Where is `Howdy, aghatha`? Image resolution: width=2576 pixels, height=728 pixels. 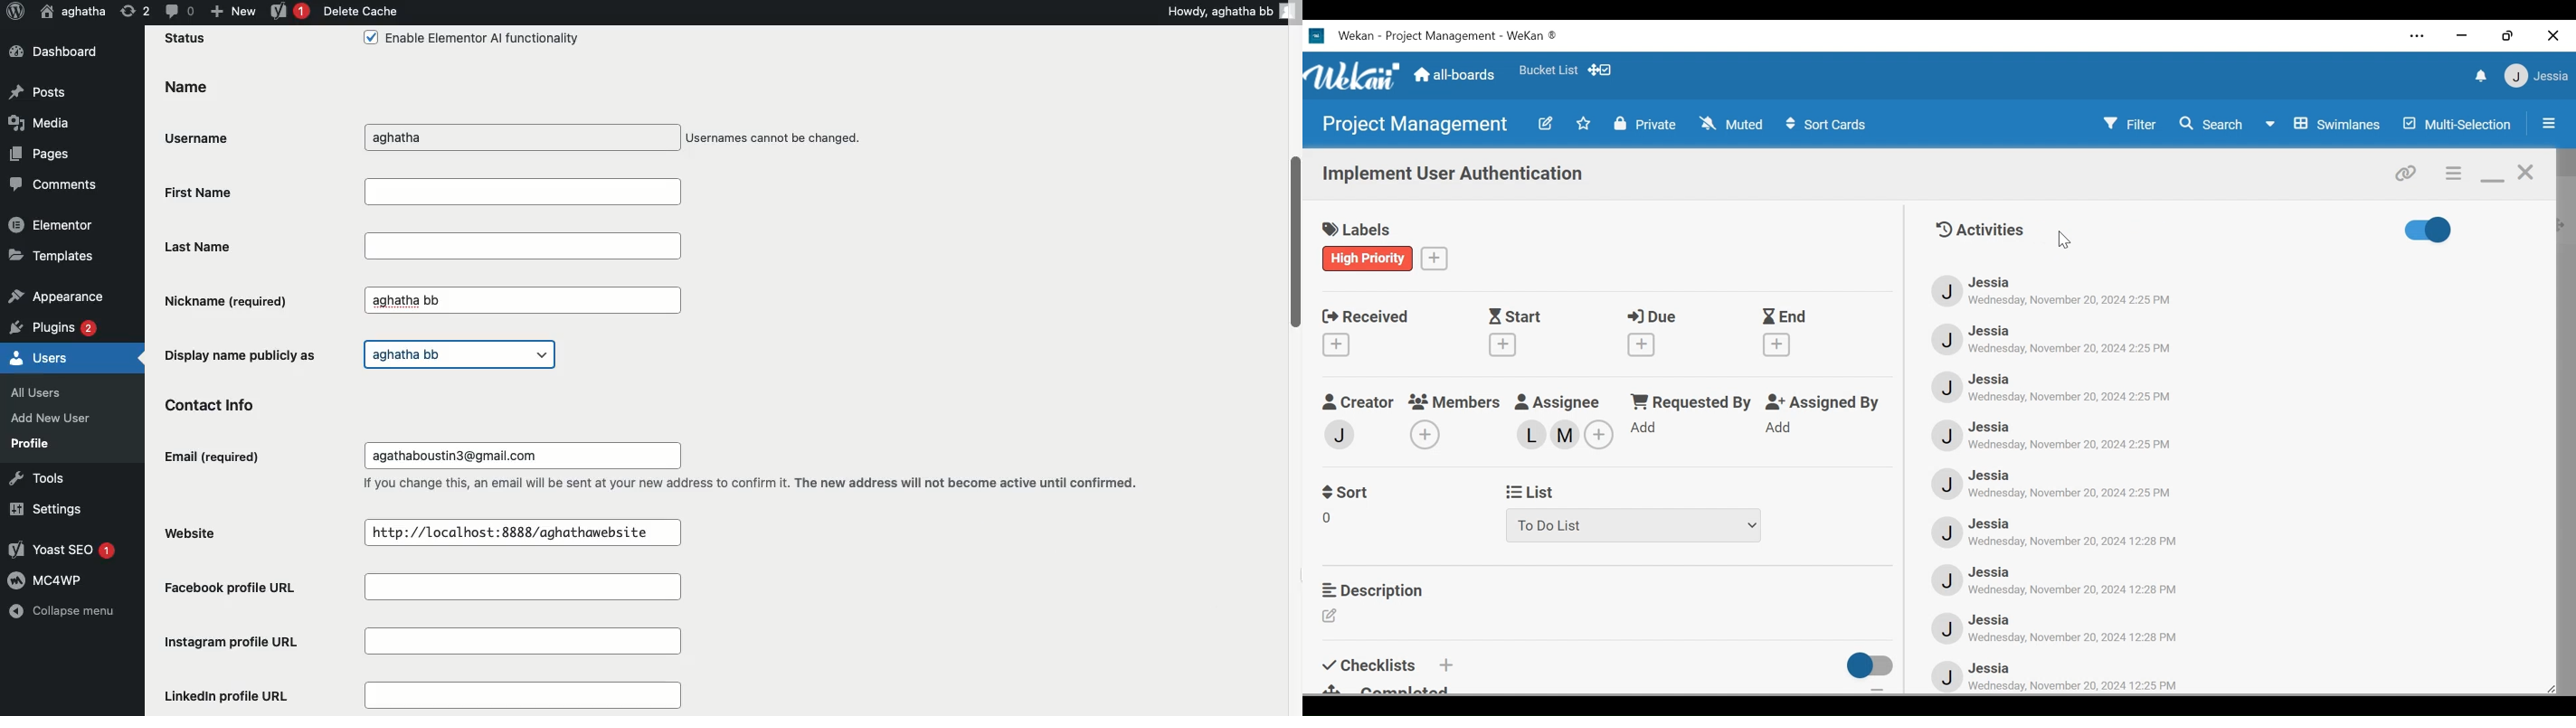 Howdy, aghatha is located at coordinates (1218, 11).